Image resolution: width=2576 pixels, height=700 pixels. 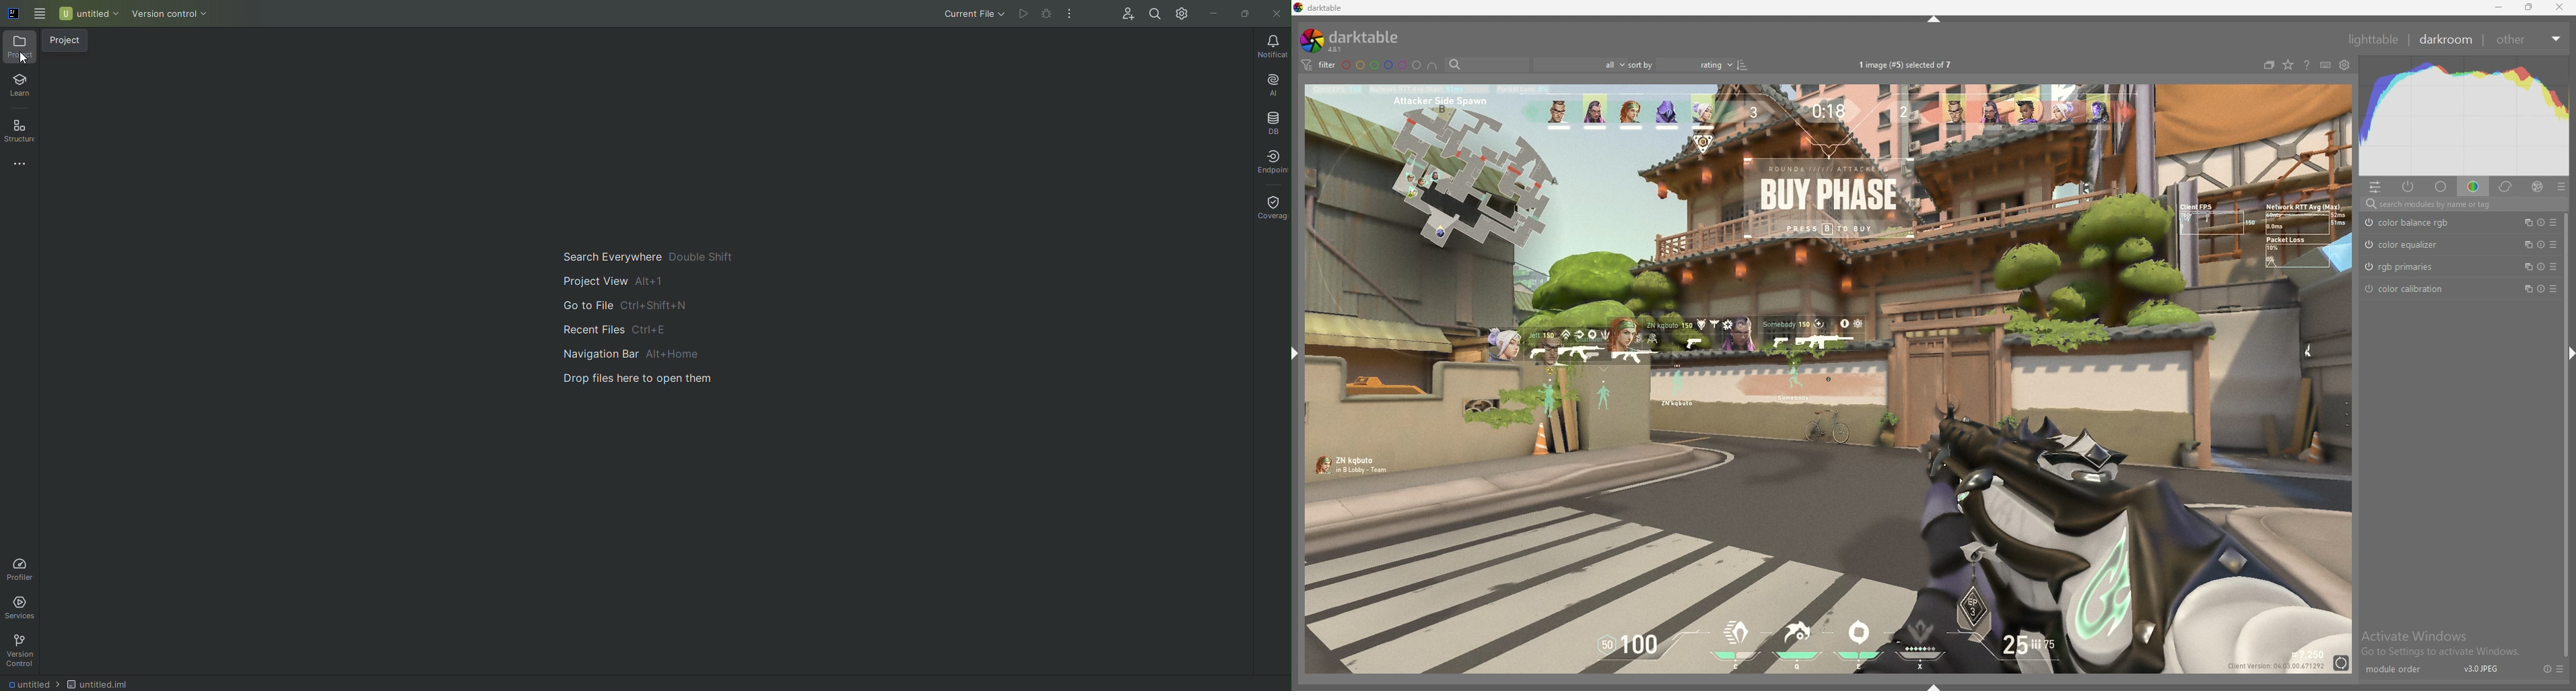 What do you see at coordinates (2401, 670) in the screenshot?
I see `module order` at bounding box center [2401, 670].